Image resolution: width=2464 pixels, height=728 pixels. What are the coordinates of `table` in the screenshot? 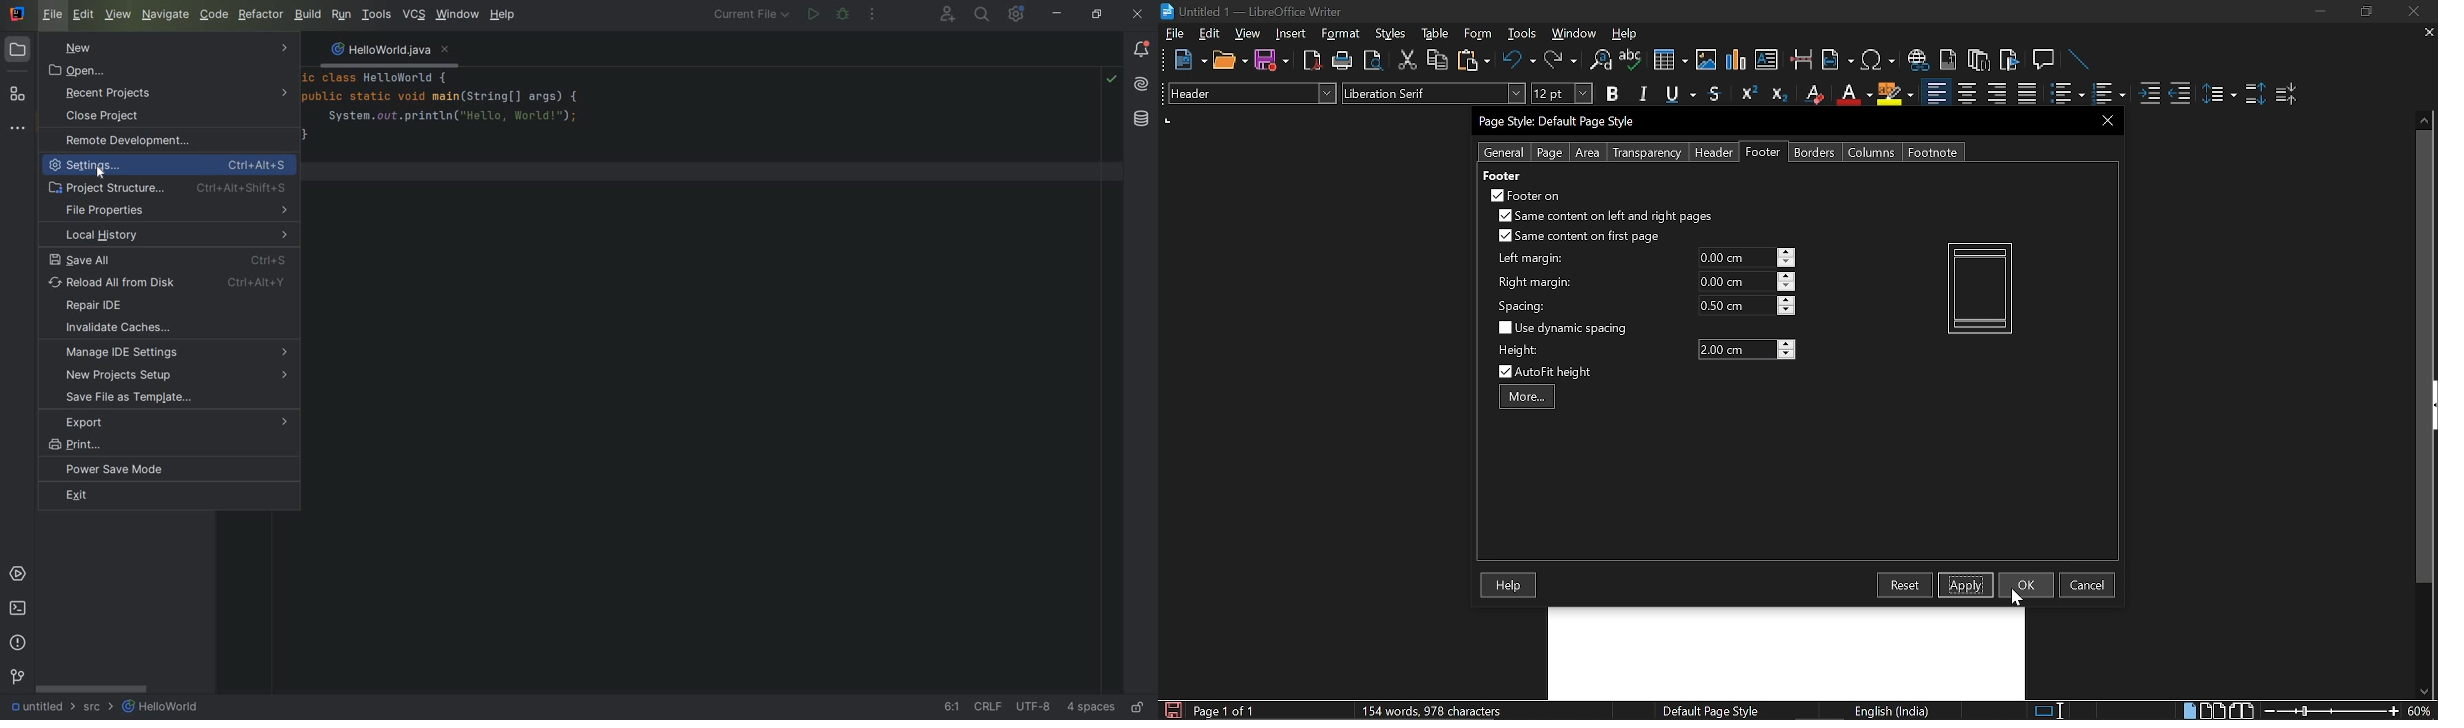 It's located at (1436, 34).